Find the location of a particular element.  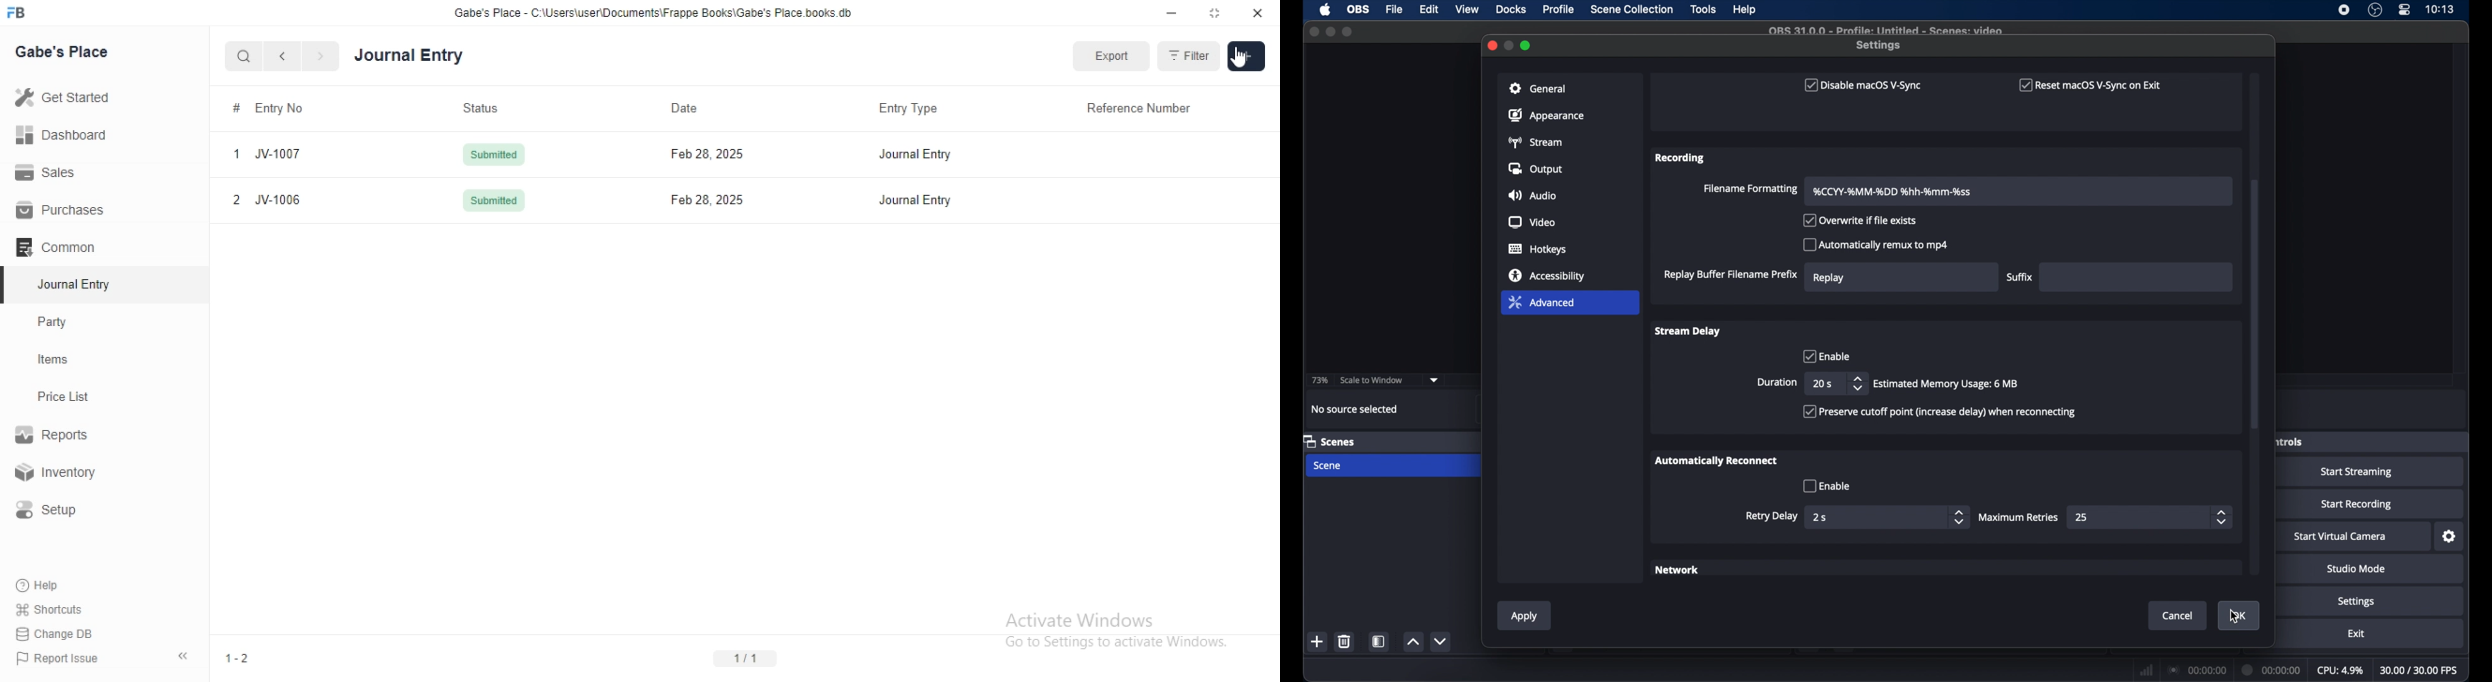

output is located at coordinates (1537, 169).